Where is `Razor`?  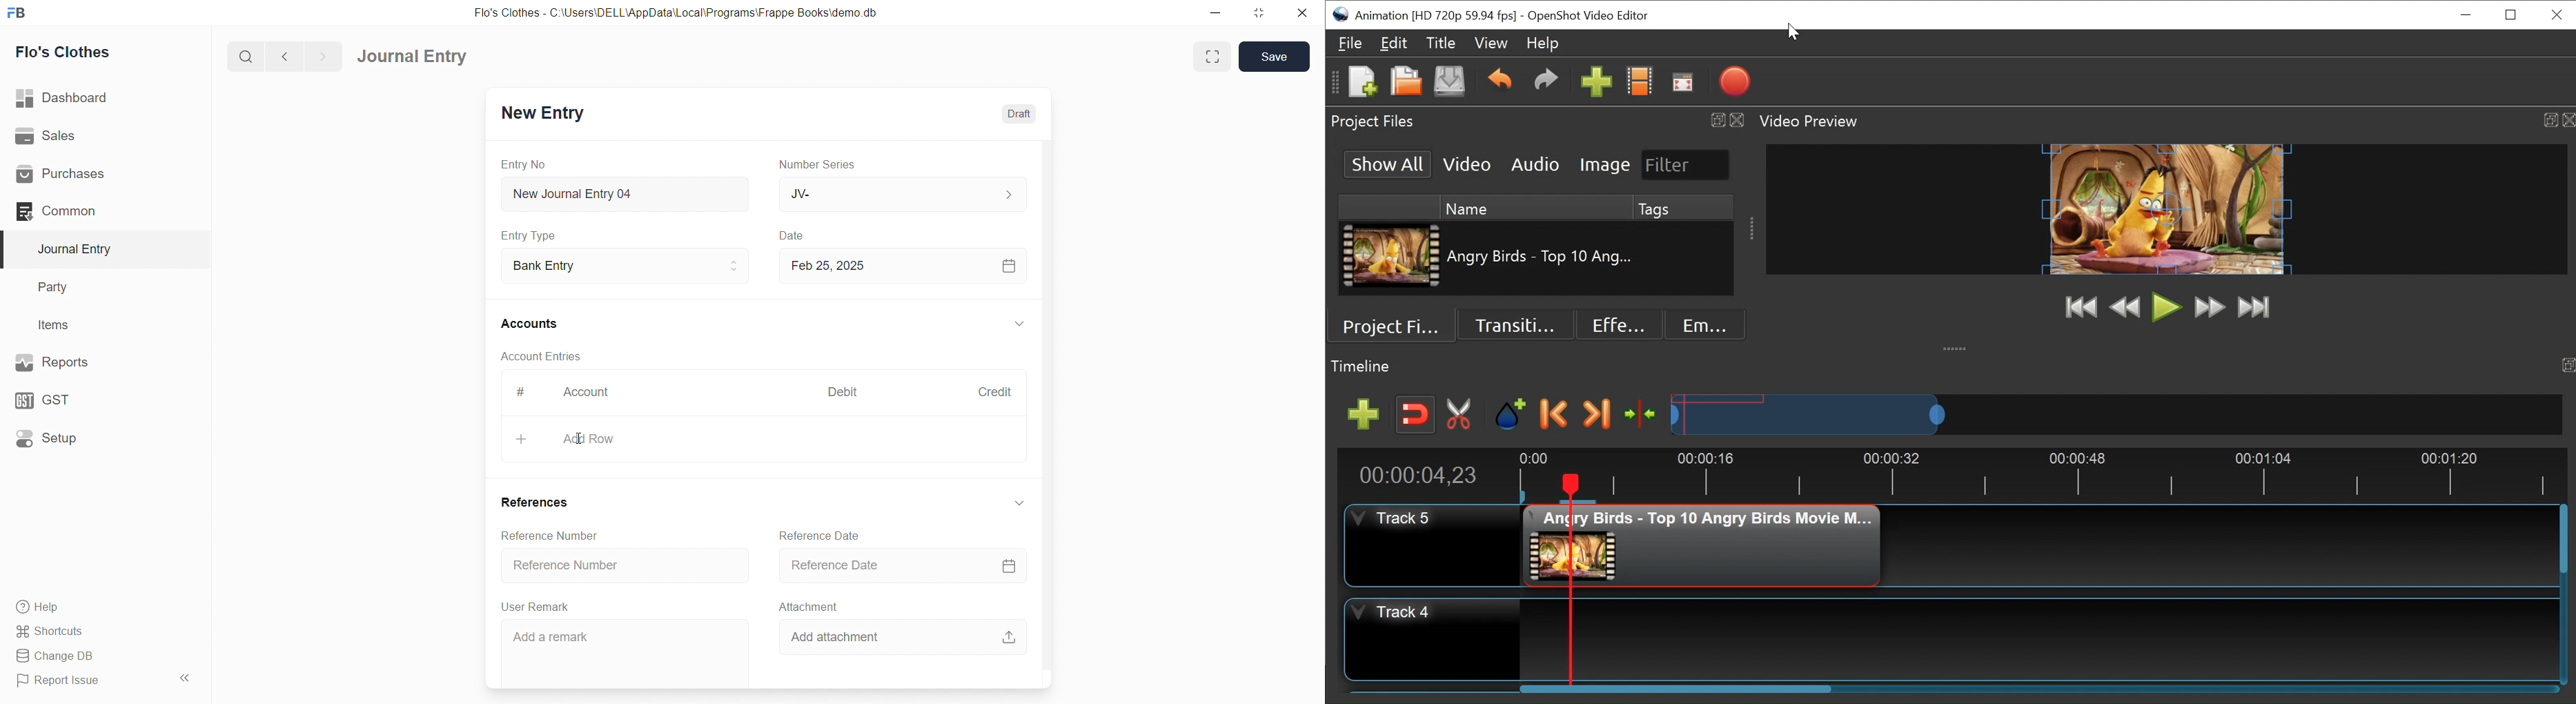
Razor is located at coordinates (1460, 415).